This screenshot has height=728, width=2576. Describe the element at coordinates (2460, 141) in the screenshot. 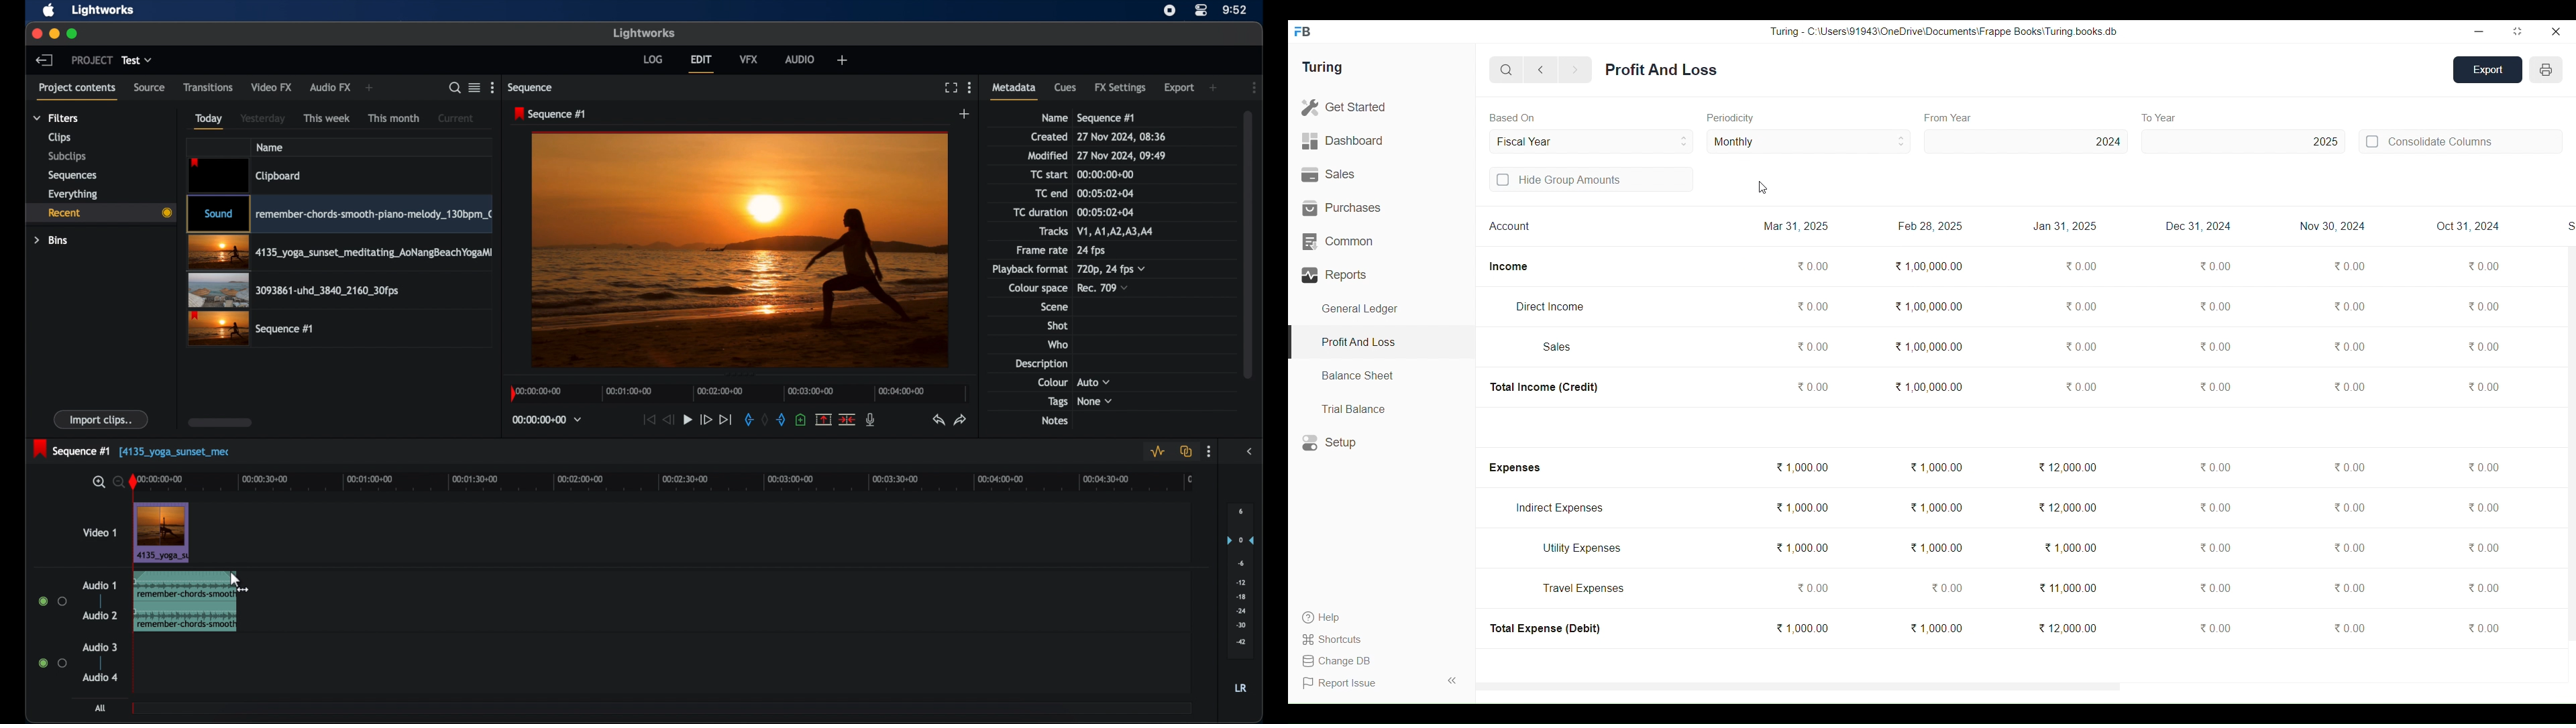

I see `Consolidate Columns` at that location.